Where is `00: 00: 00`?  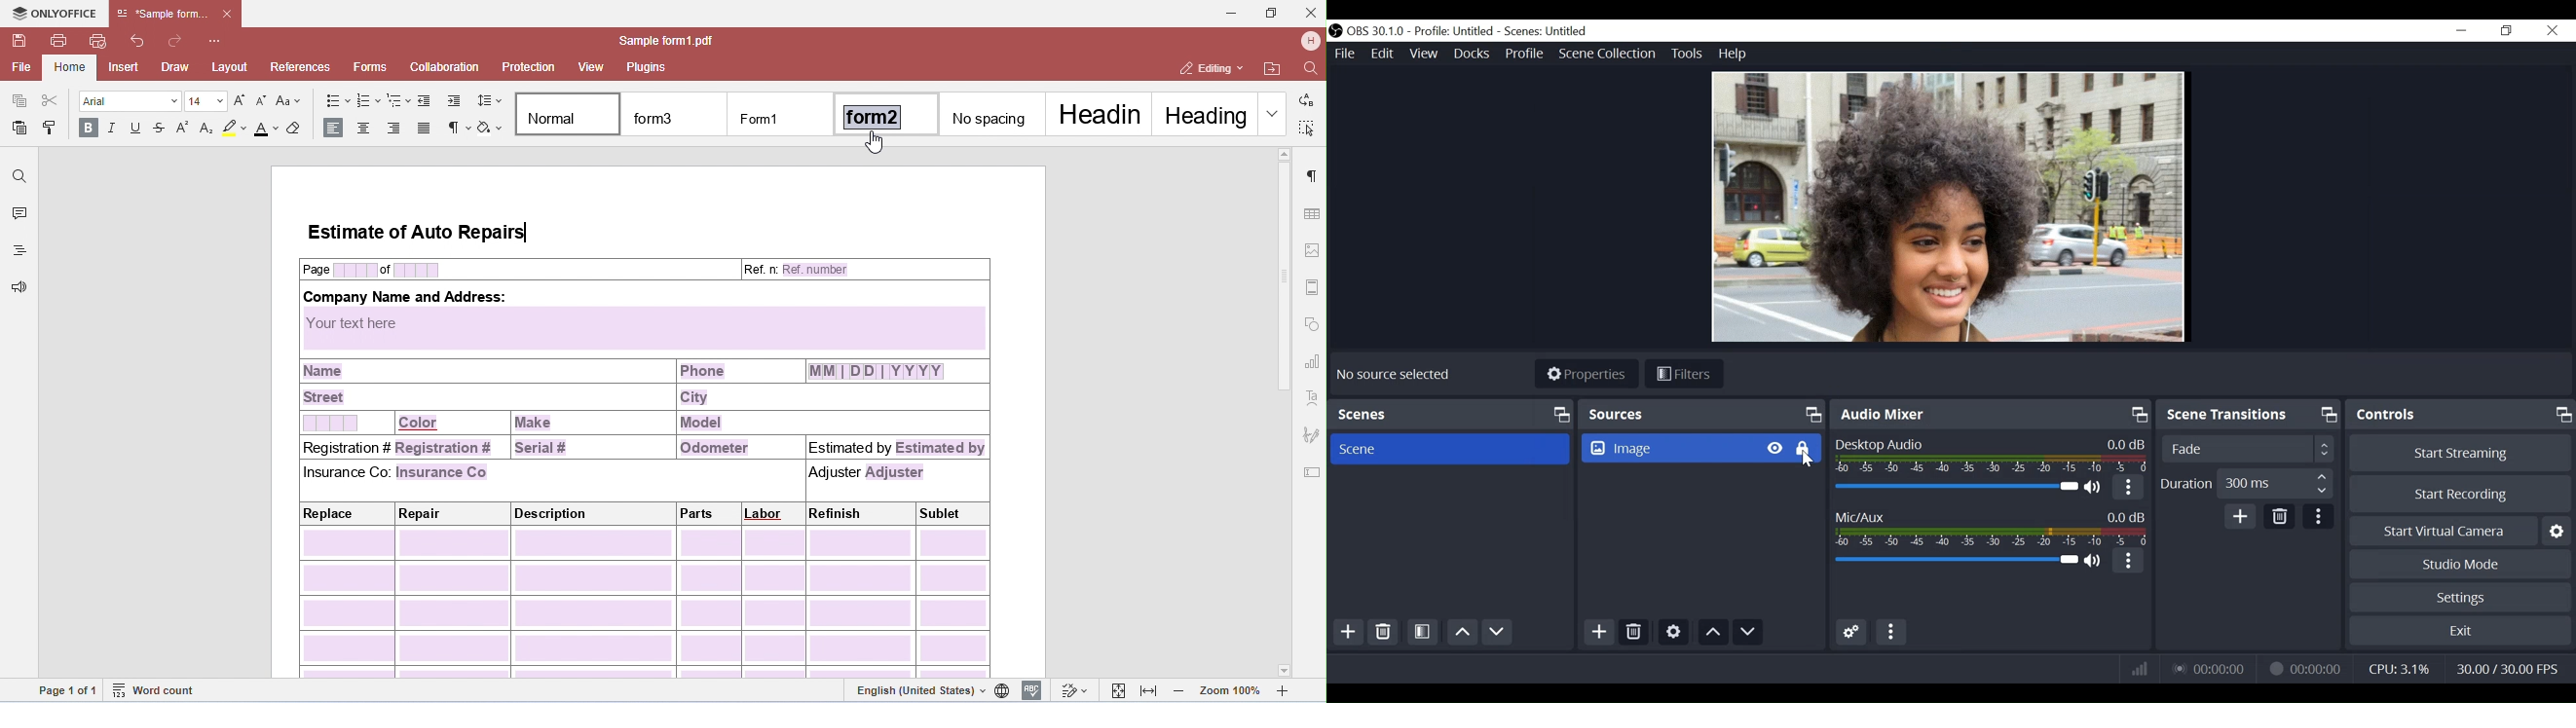 00: 00: 00 is located at coordinates (2306, 669).